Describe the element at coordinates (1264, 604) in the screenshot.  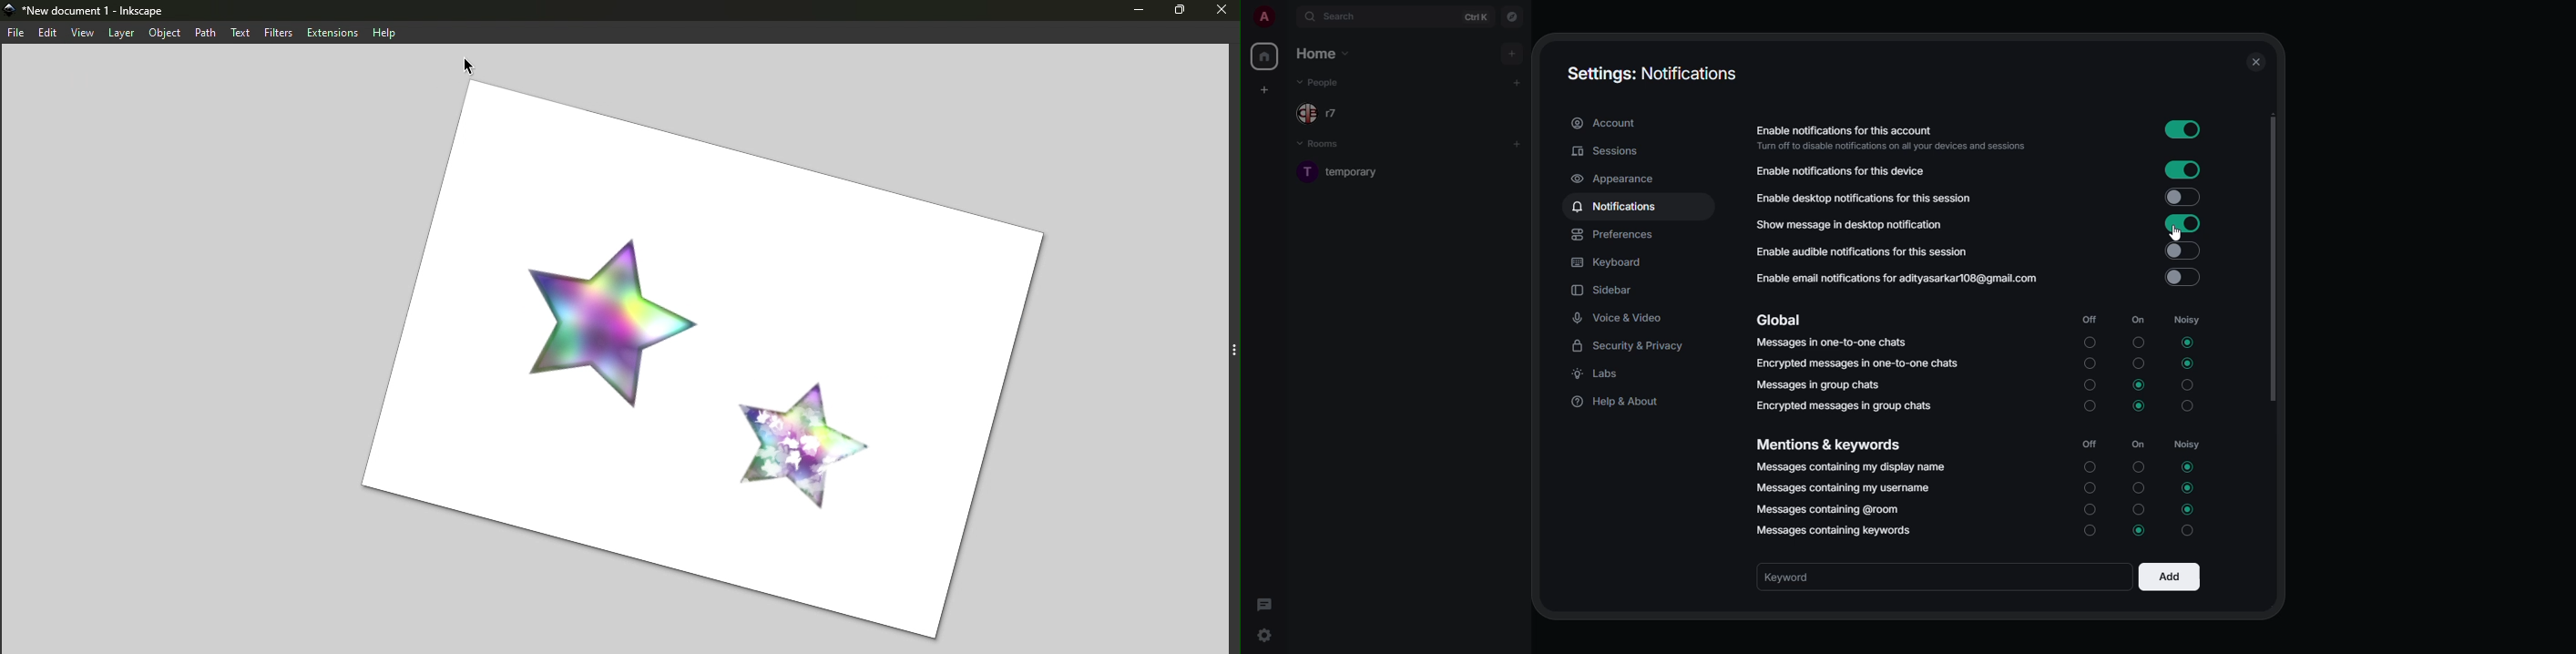
I see `threads` at that location.